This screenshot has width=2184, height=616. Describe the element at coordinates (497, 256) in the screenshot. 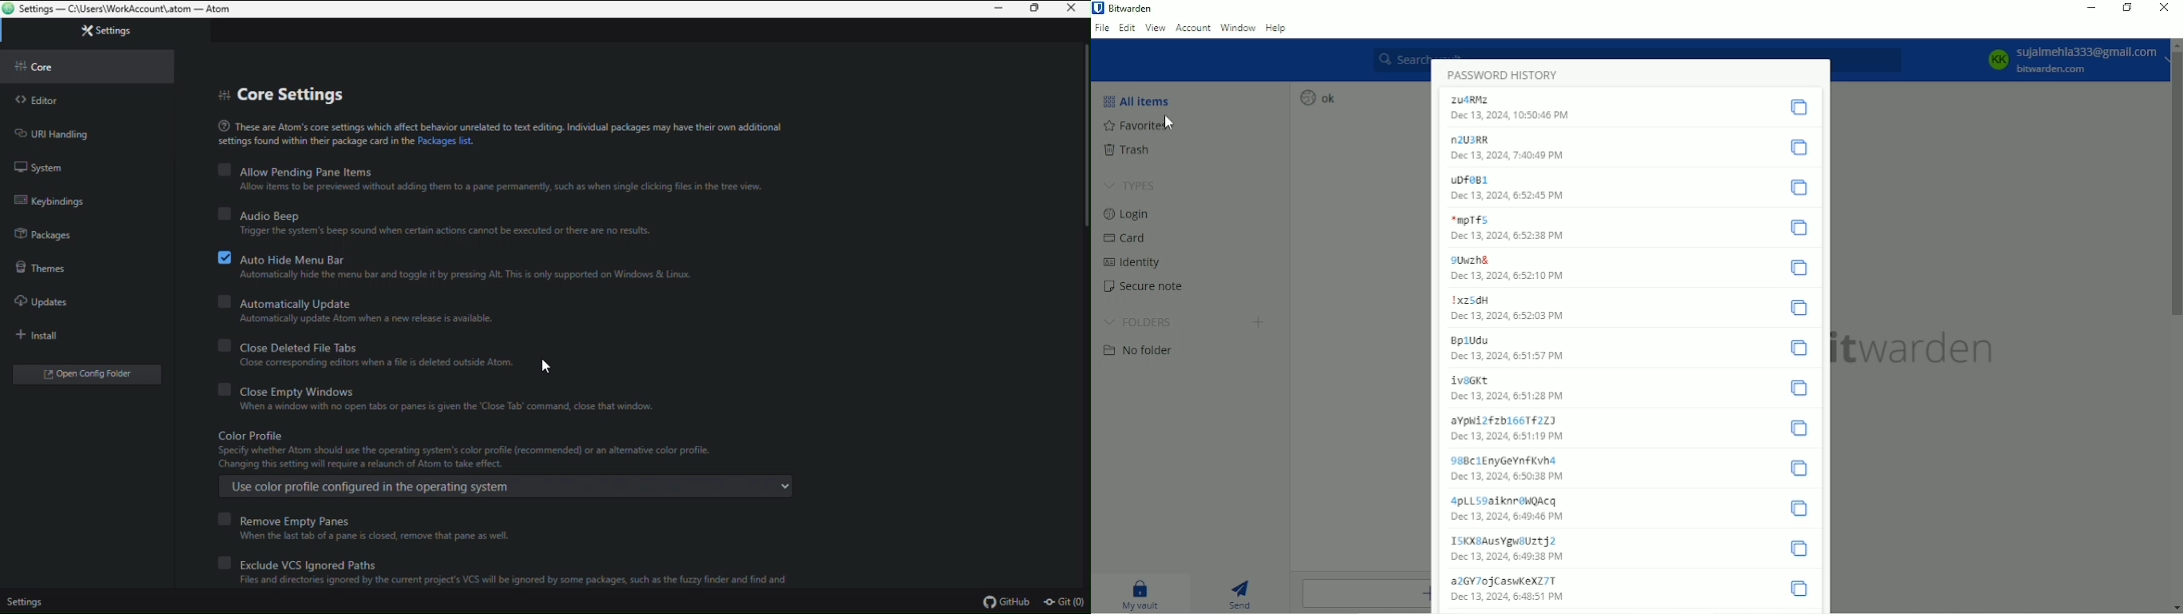

I see `Auto hide menu bar` at that location.